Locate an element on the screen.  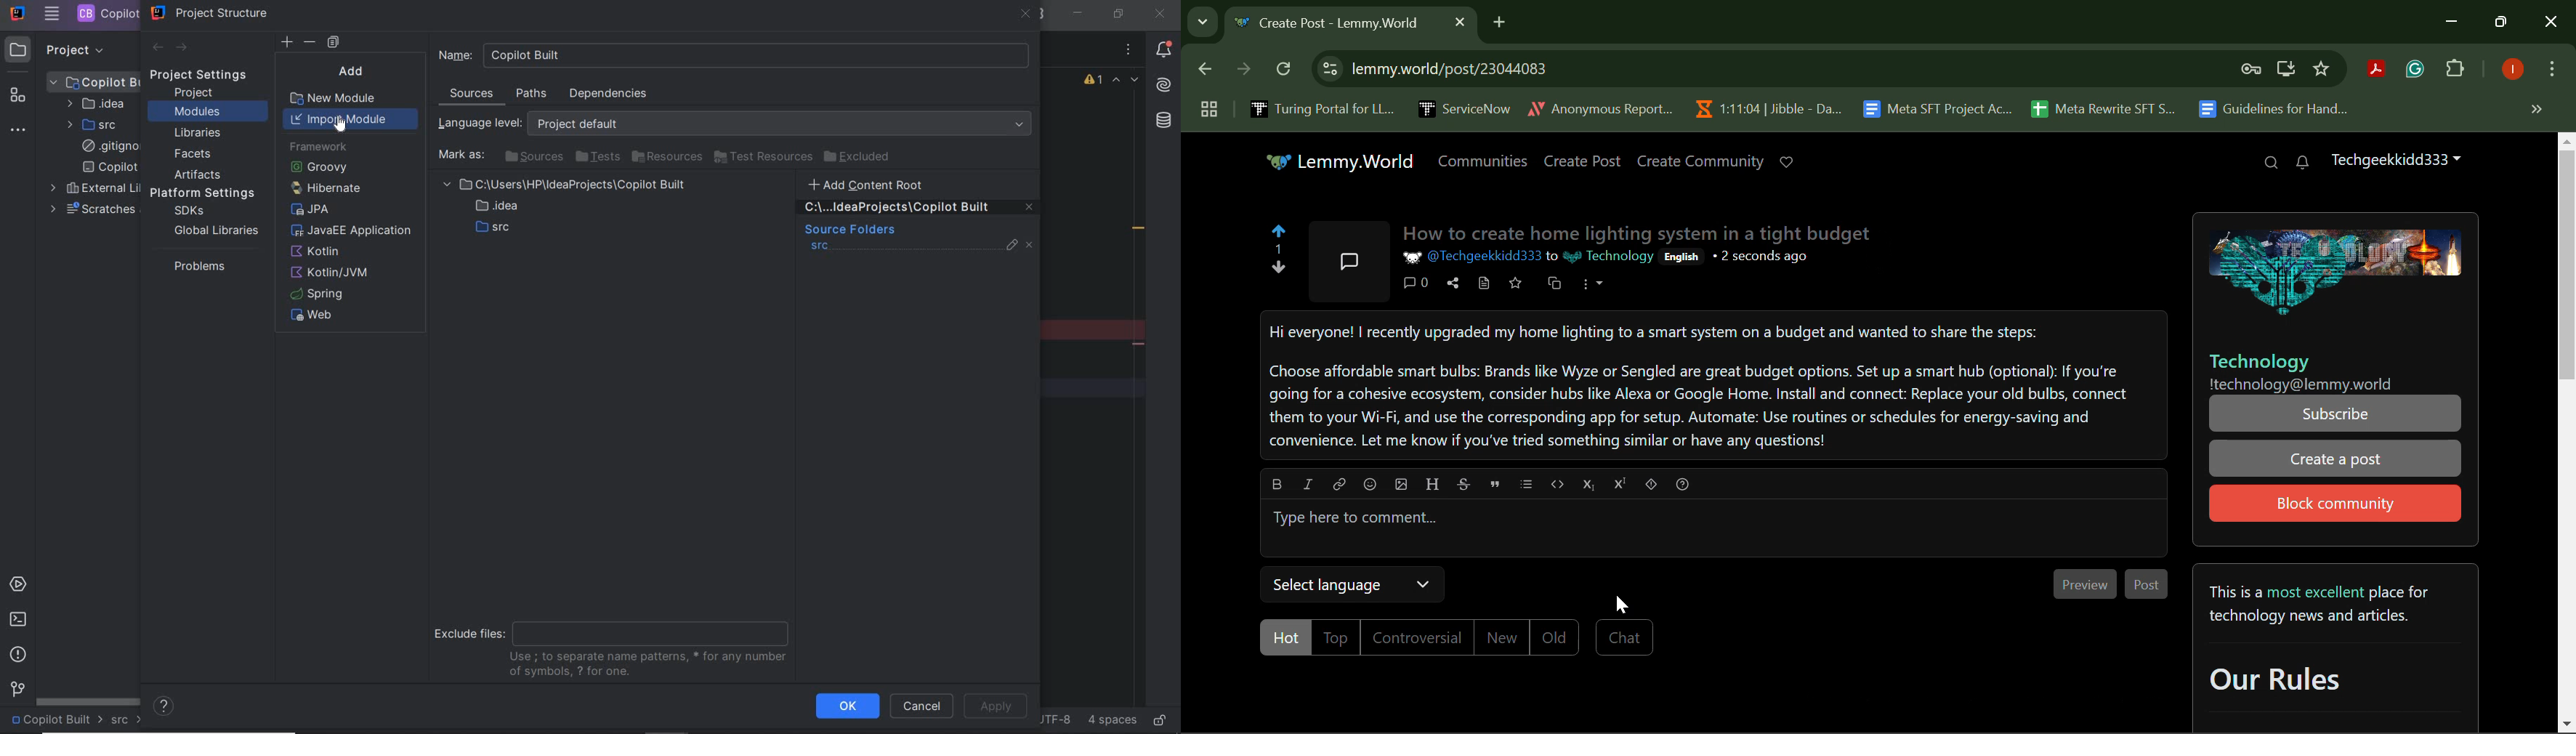
Verify Security  is located at coordinates (2253, 69).